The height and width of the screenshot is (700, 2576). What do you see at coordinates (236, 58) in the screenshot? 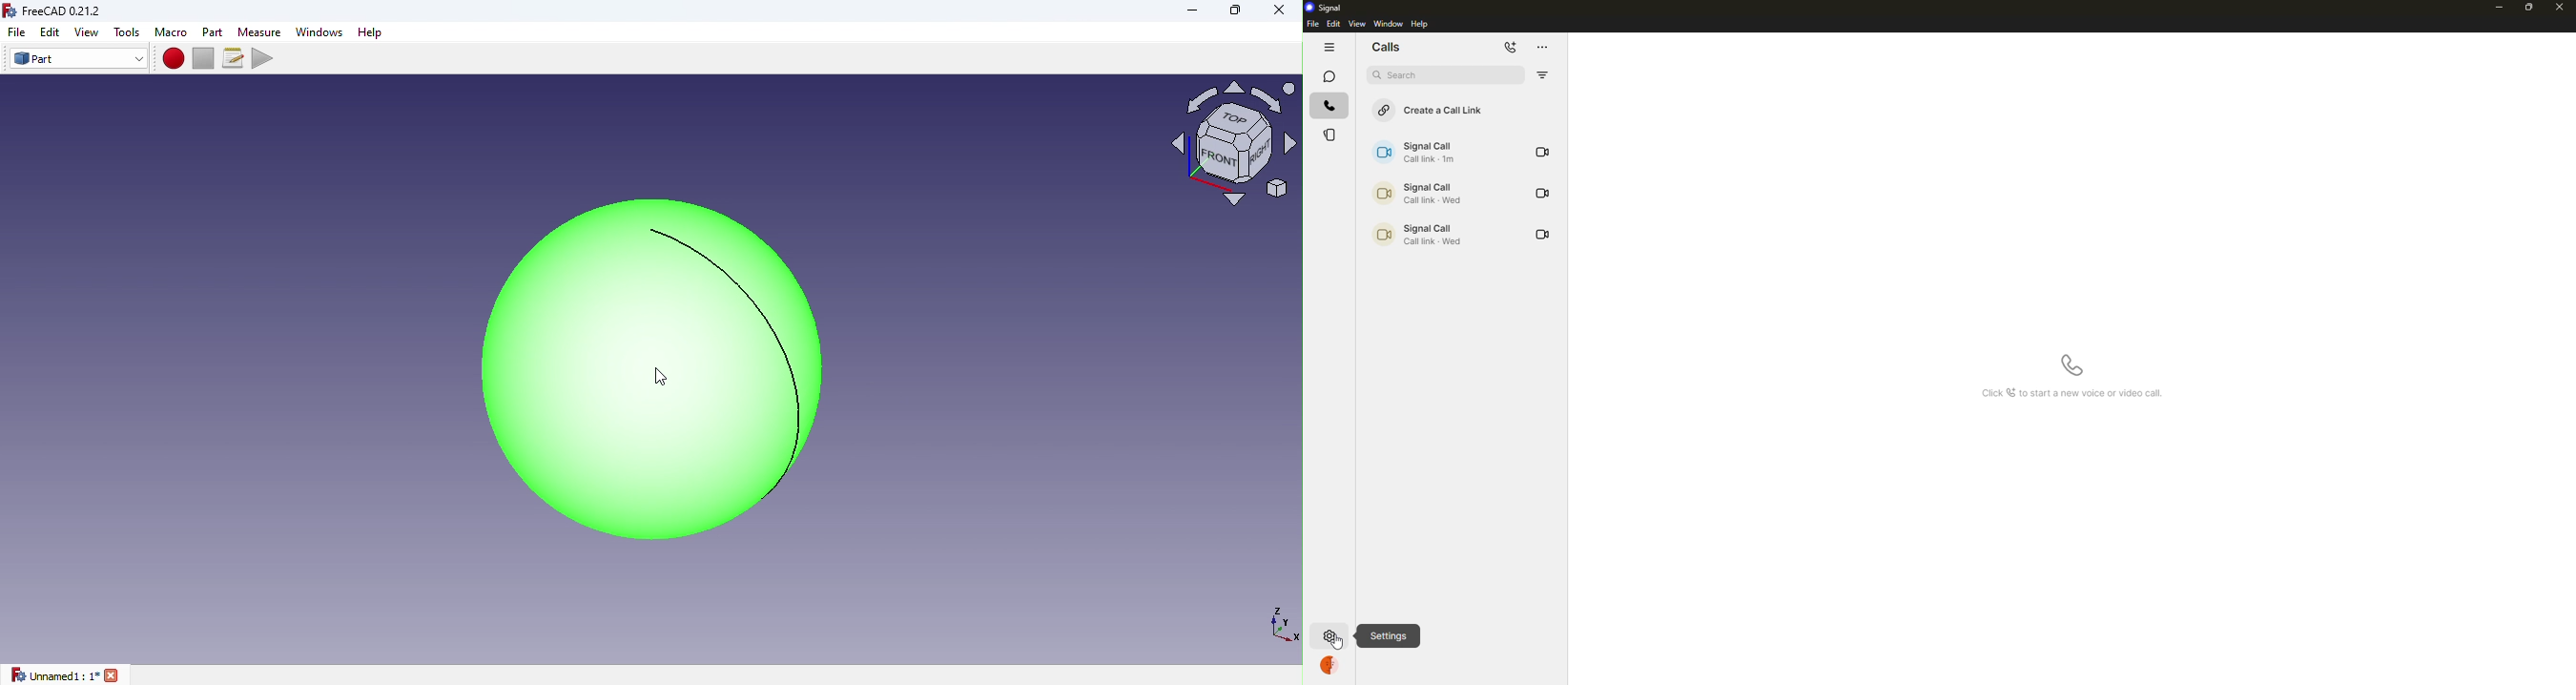
I see `Macros` at bounding box center [236, 58].